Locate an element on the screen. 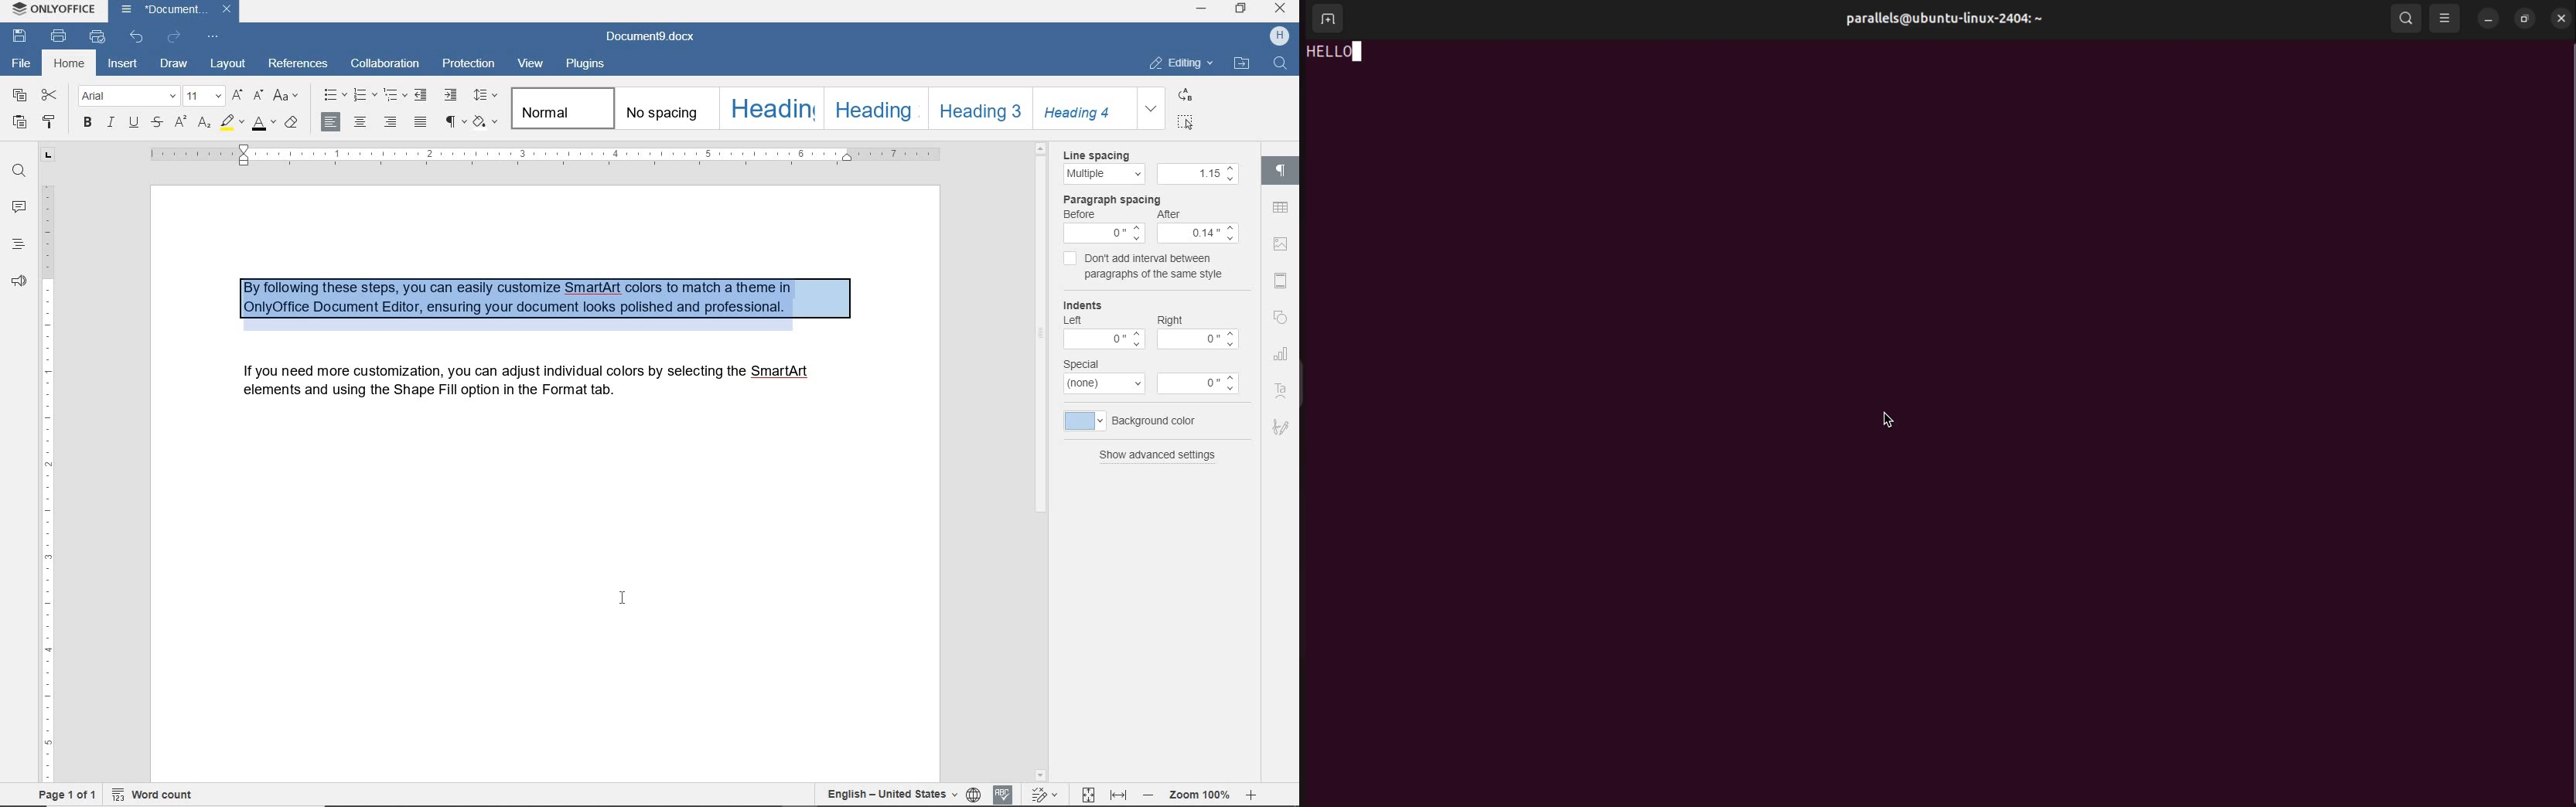 The width and height of the screenshot is (2576, 812). feedback & support is located at coordinates (19, 282).